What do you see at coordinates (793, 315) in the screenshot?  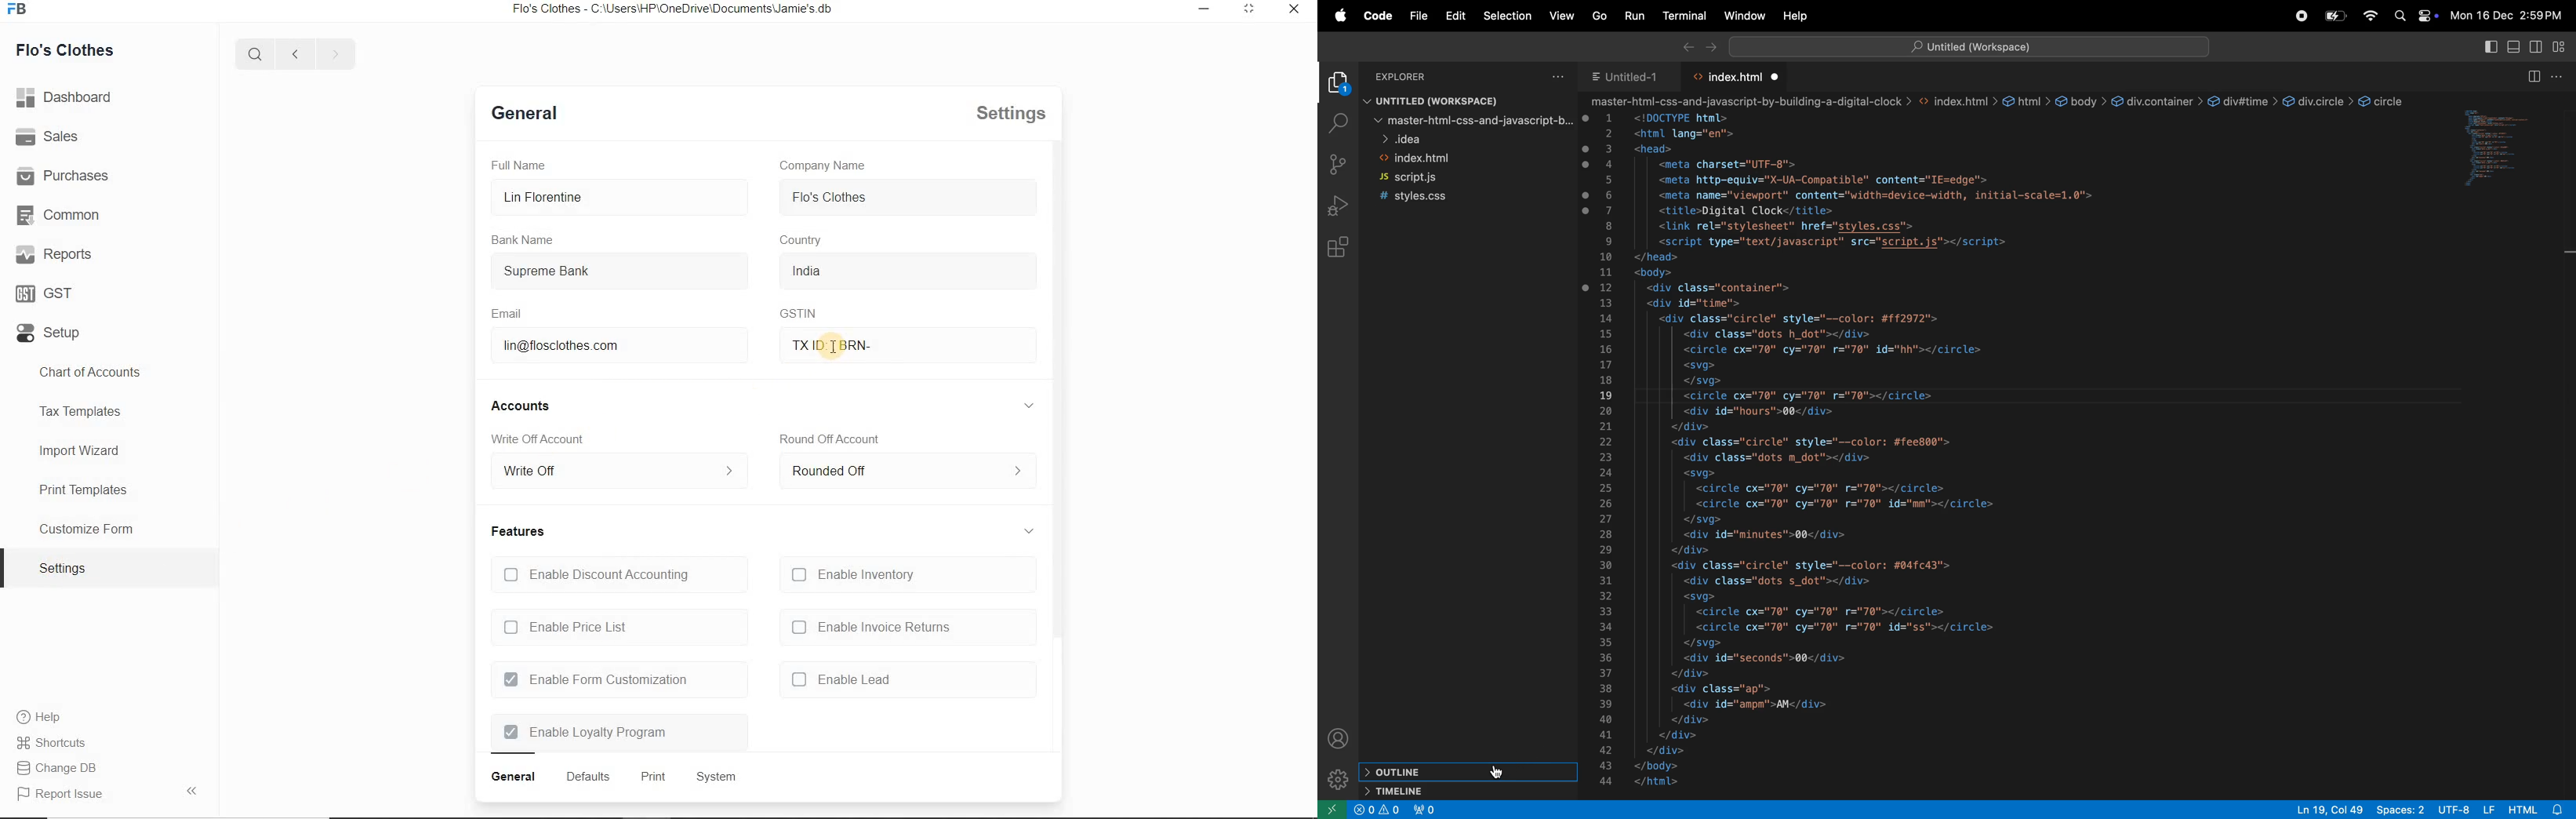 I see `GSTIN` at bounding box center [793, 315].